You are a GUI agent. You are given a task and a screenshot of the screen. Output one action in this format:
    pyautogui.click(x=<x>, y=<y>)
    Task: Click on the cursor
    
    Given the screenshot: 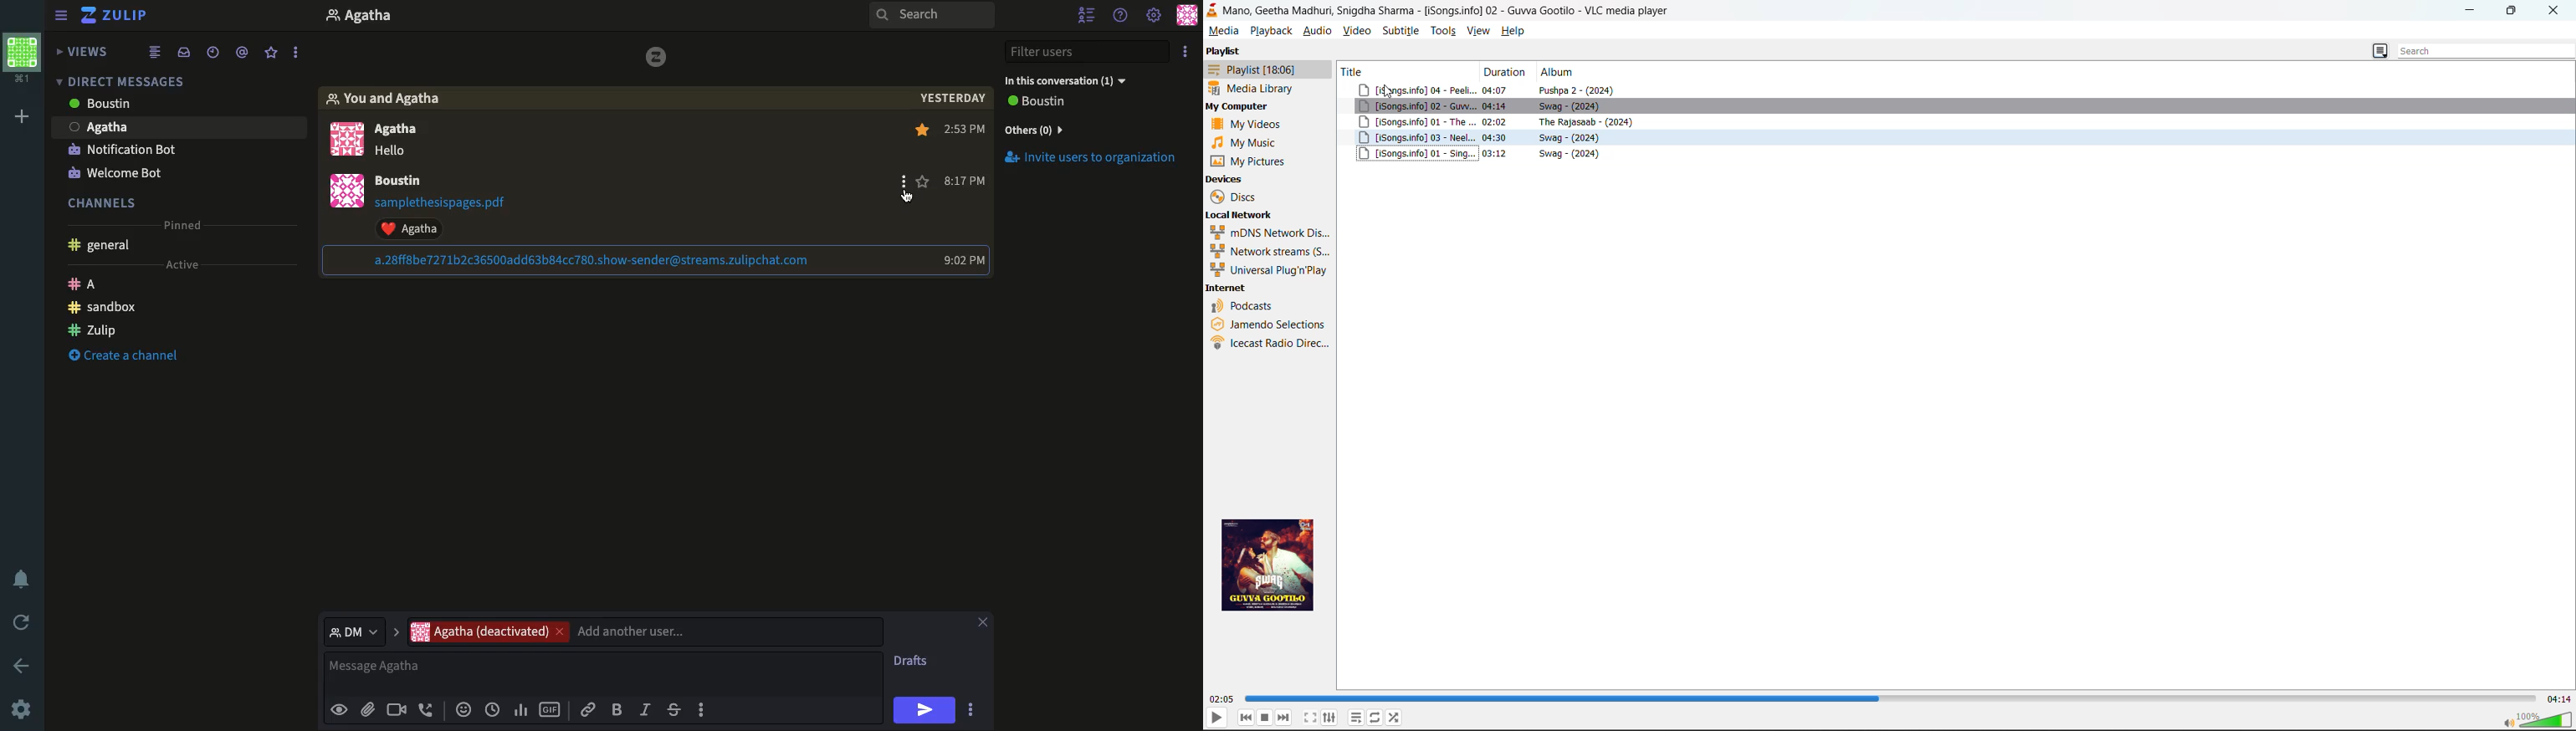 What is the action you would take?
    pyautogui.click(x=1389, y=94)
    